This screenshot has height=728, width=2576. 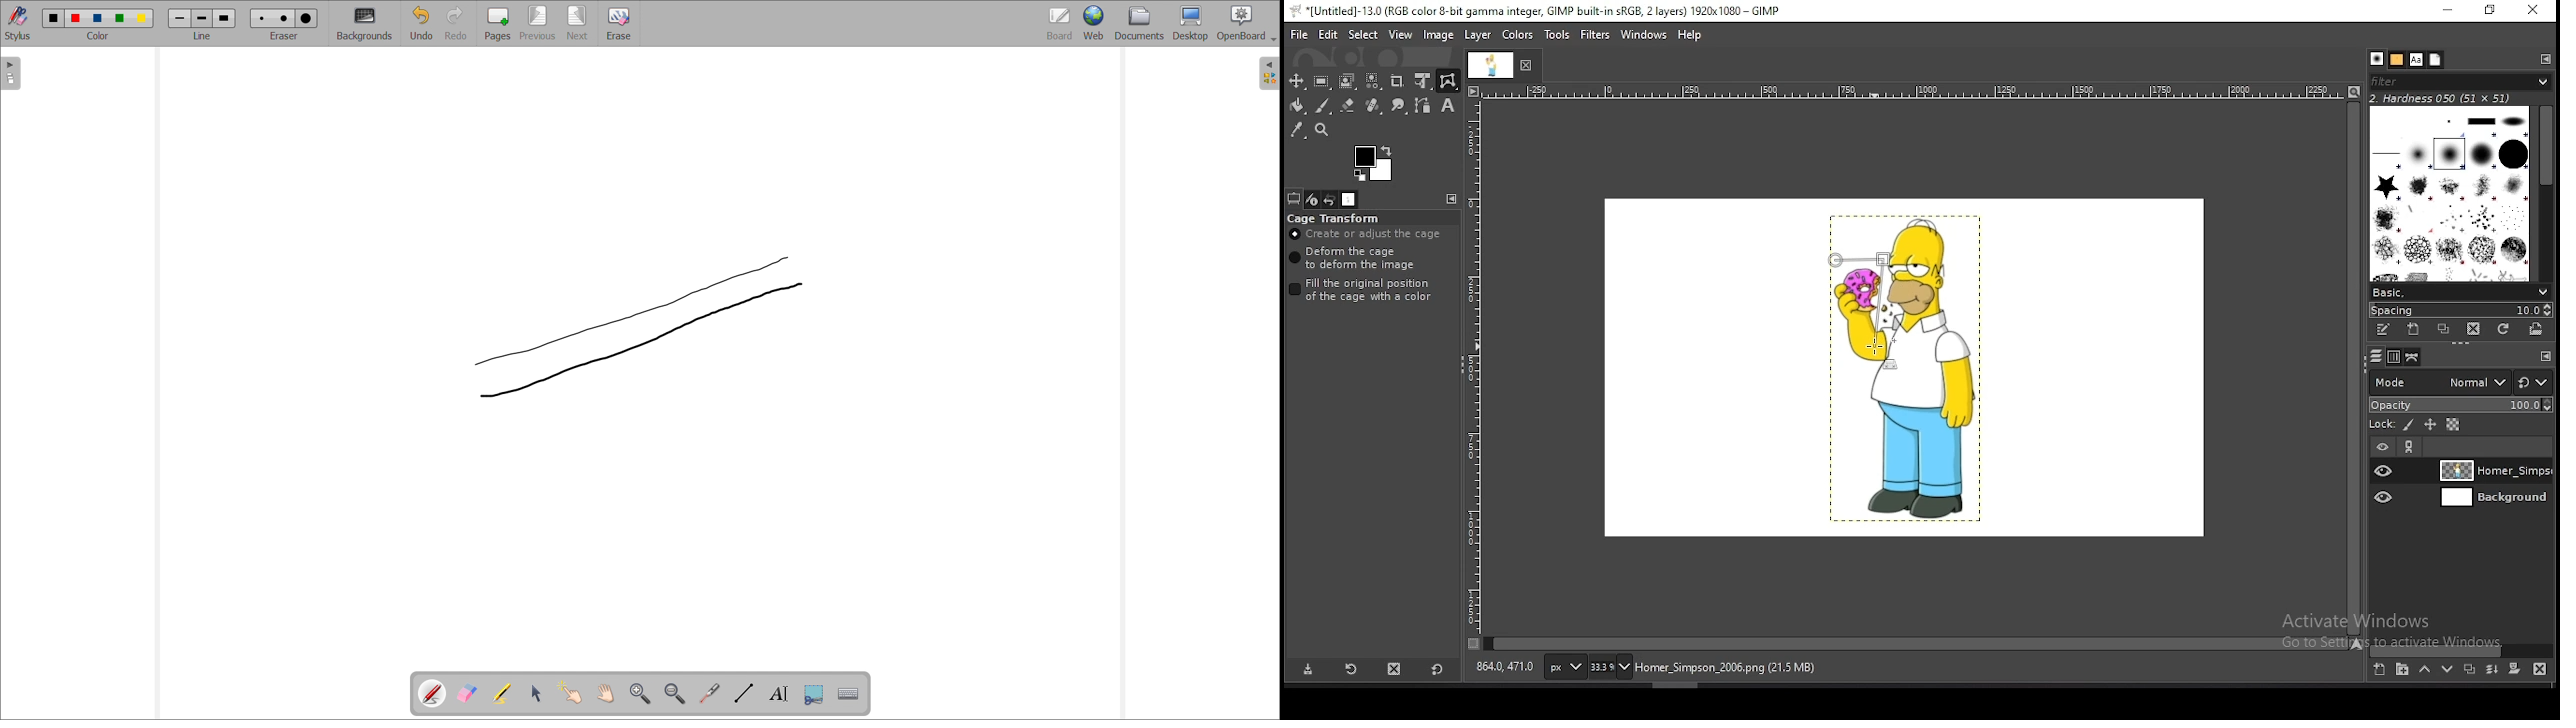 I want to click on deform the cage to deform the image, so click(x=1356, y=259).